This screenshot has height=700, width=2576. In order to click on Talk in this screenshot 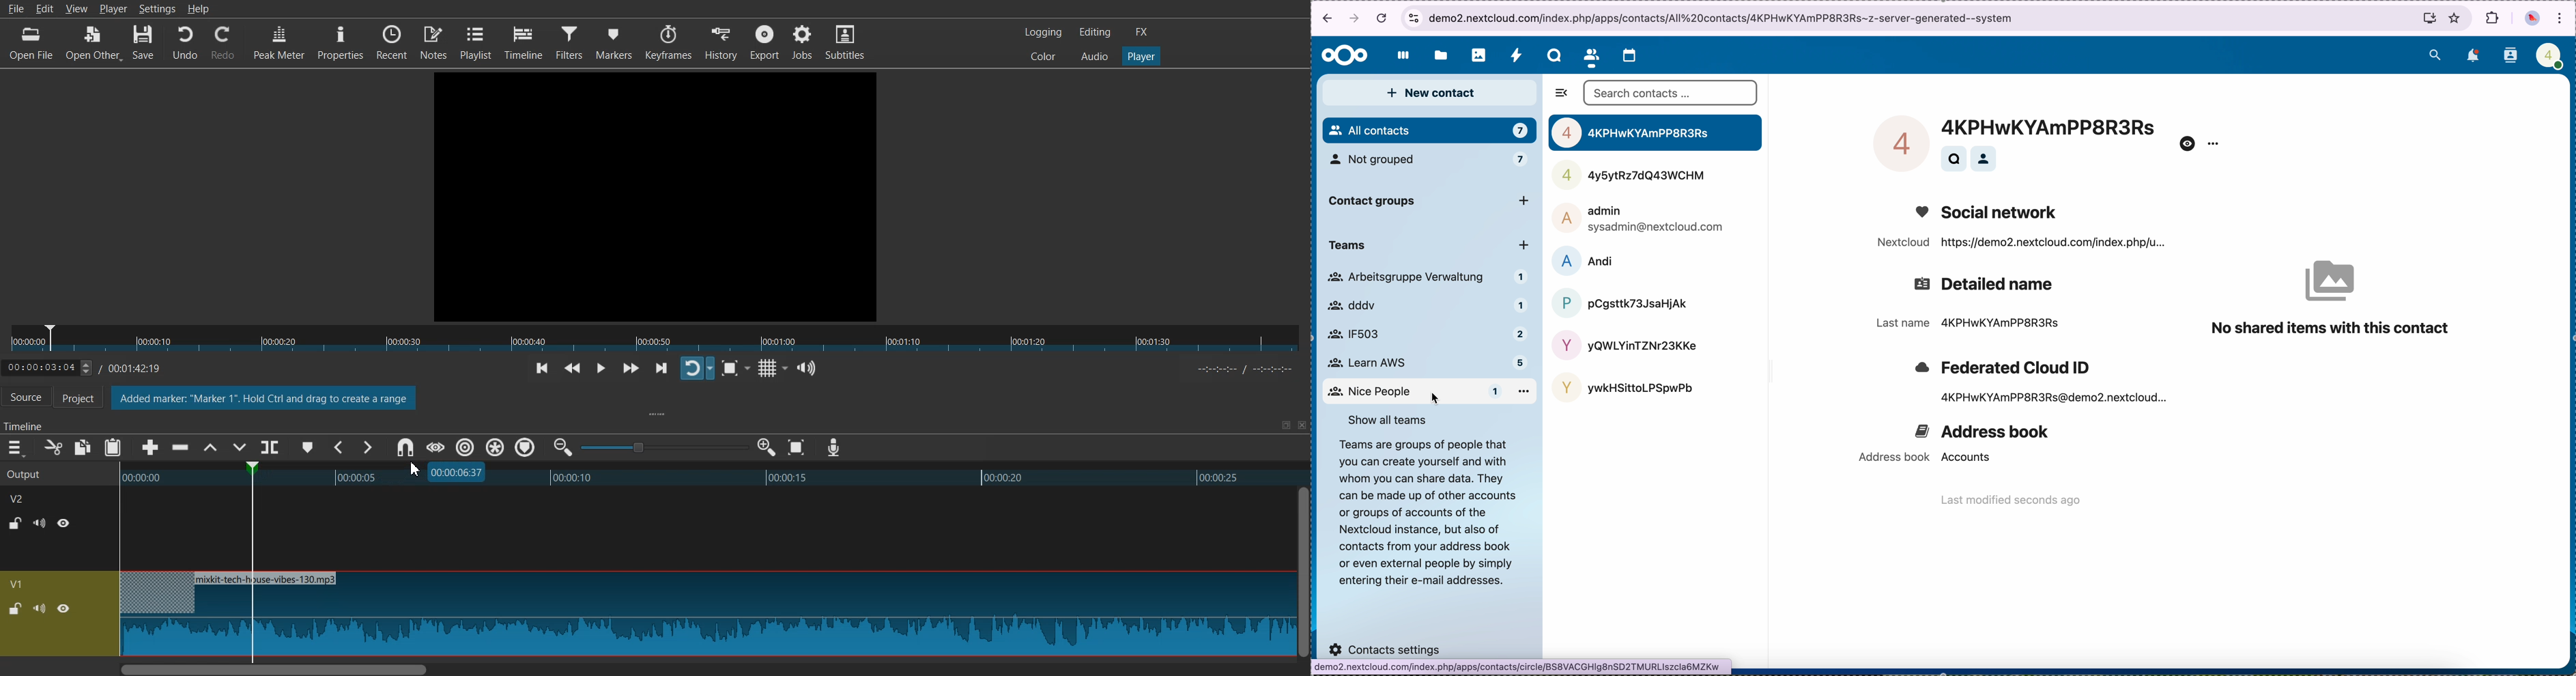, I will do `click(1552, 55)`.